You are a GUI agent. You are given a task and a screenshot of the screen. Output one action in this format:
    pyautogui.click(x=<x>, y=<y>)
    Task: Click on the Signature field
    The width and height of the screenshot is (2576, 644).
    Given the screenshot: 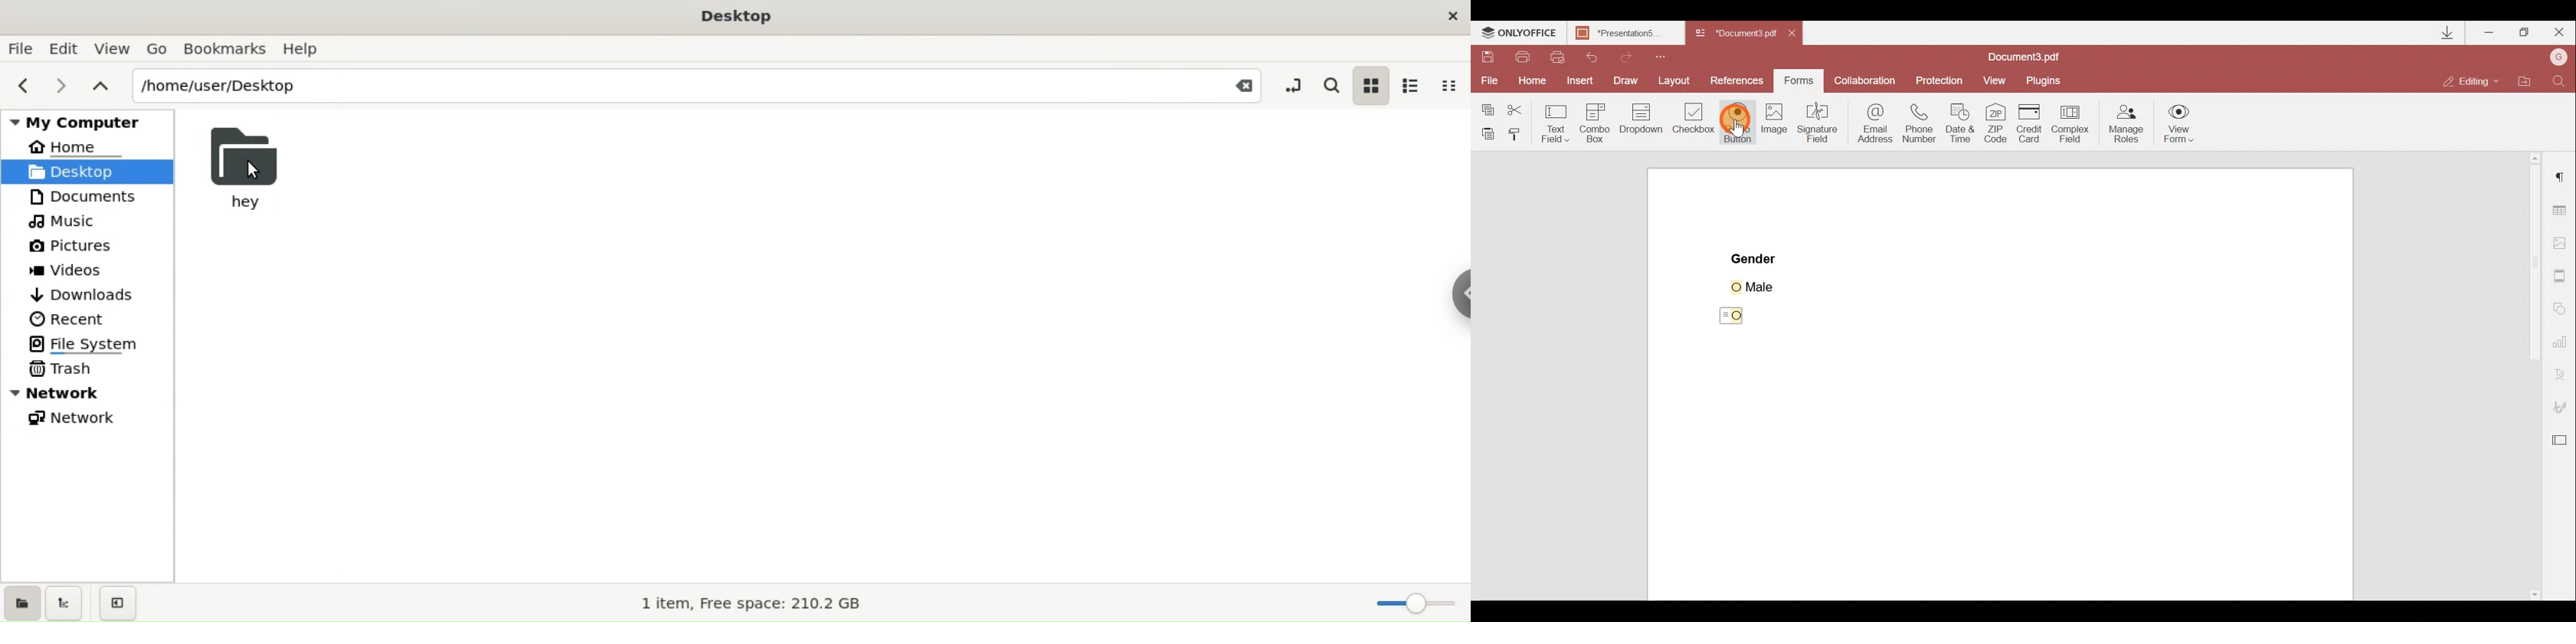 What is the action you would take?
    pyautogui.click(x=1821, y=128)
    